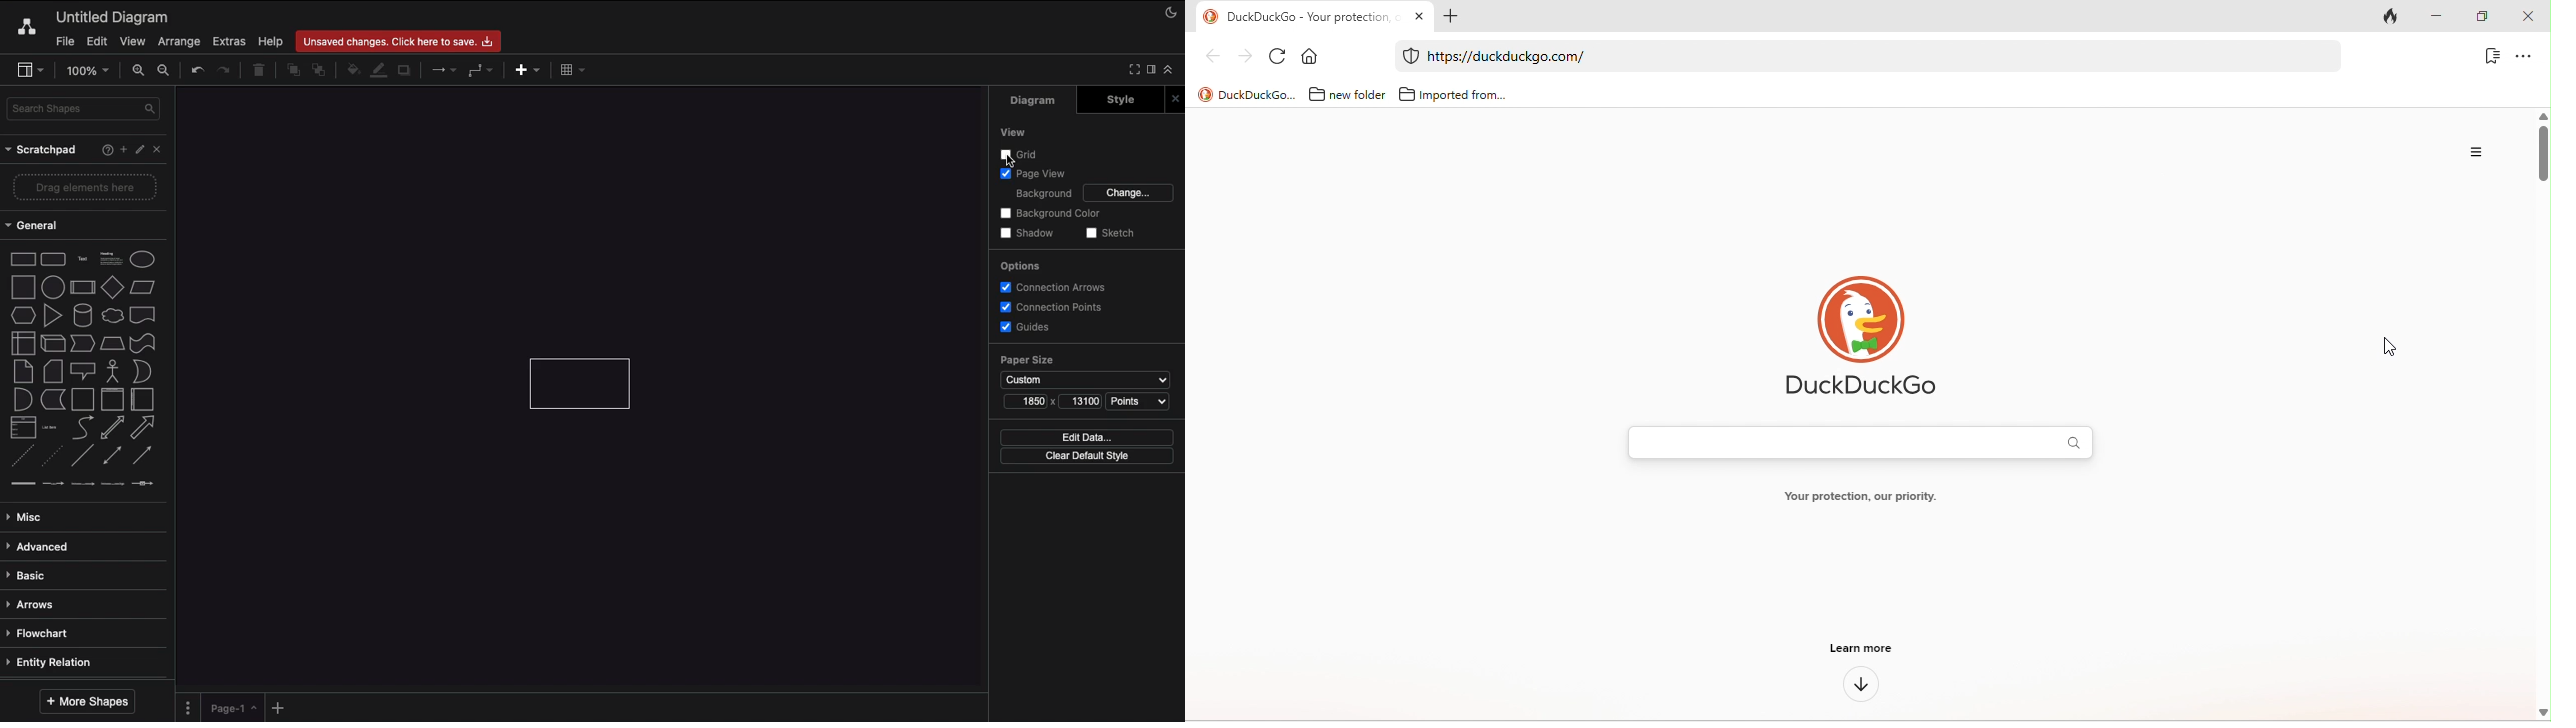 This screenshot has width=2576, height=728. I want to click on Search shape, so click(81, 110).